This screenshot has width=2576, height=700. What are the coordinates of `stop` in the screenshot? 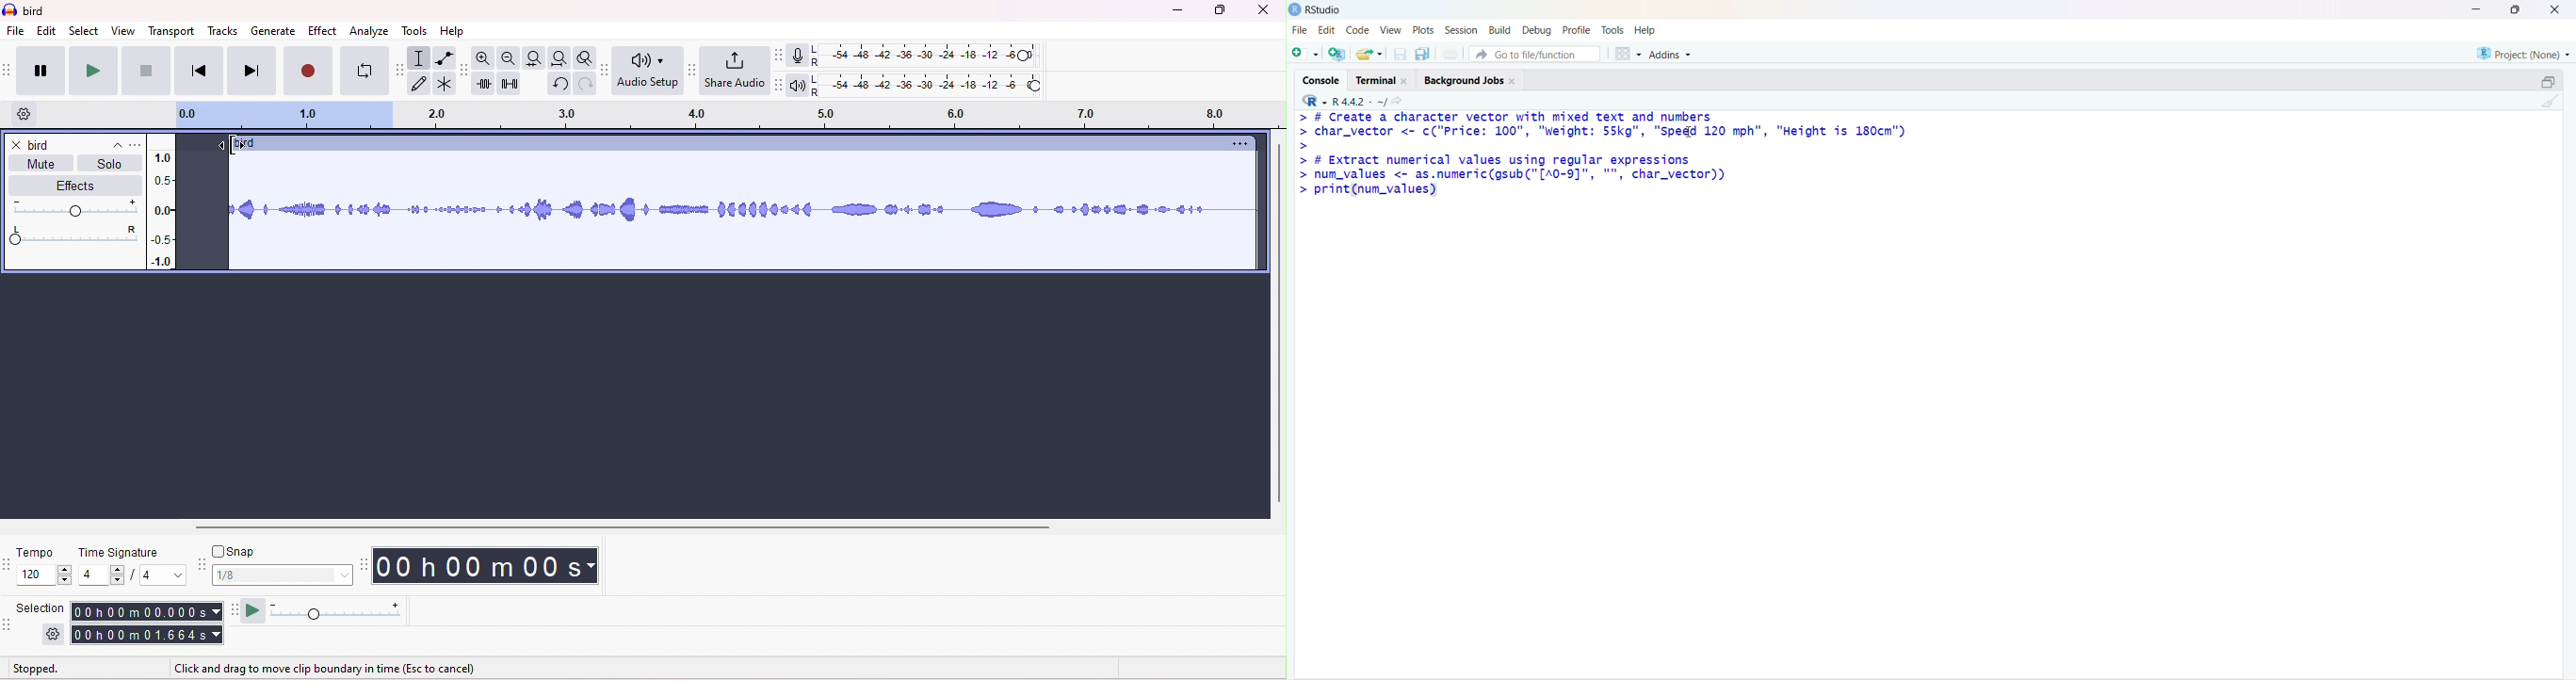 It's located at (145, 71).